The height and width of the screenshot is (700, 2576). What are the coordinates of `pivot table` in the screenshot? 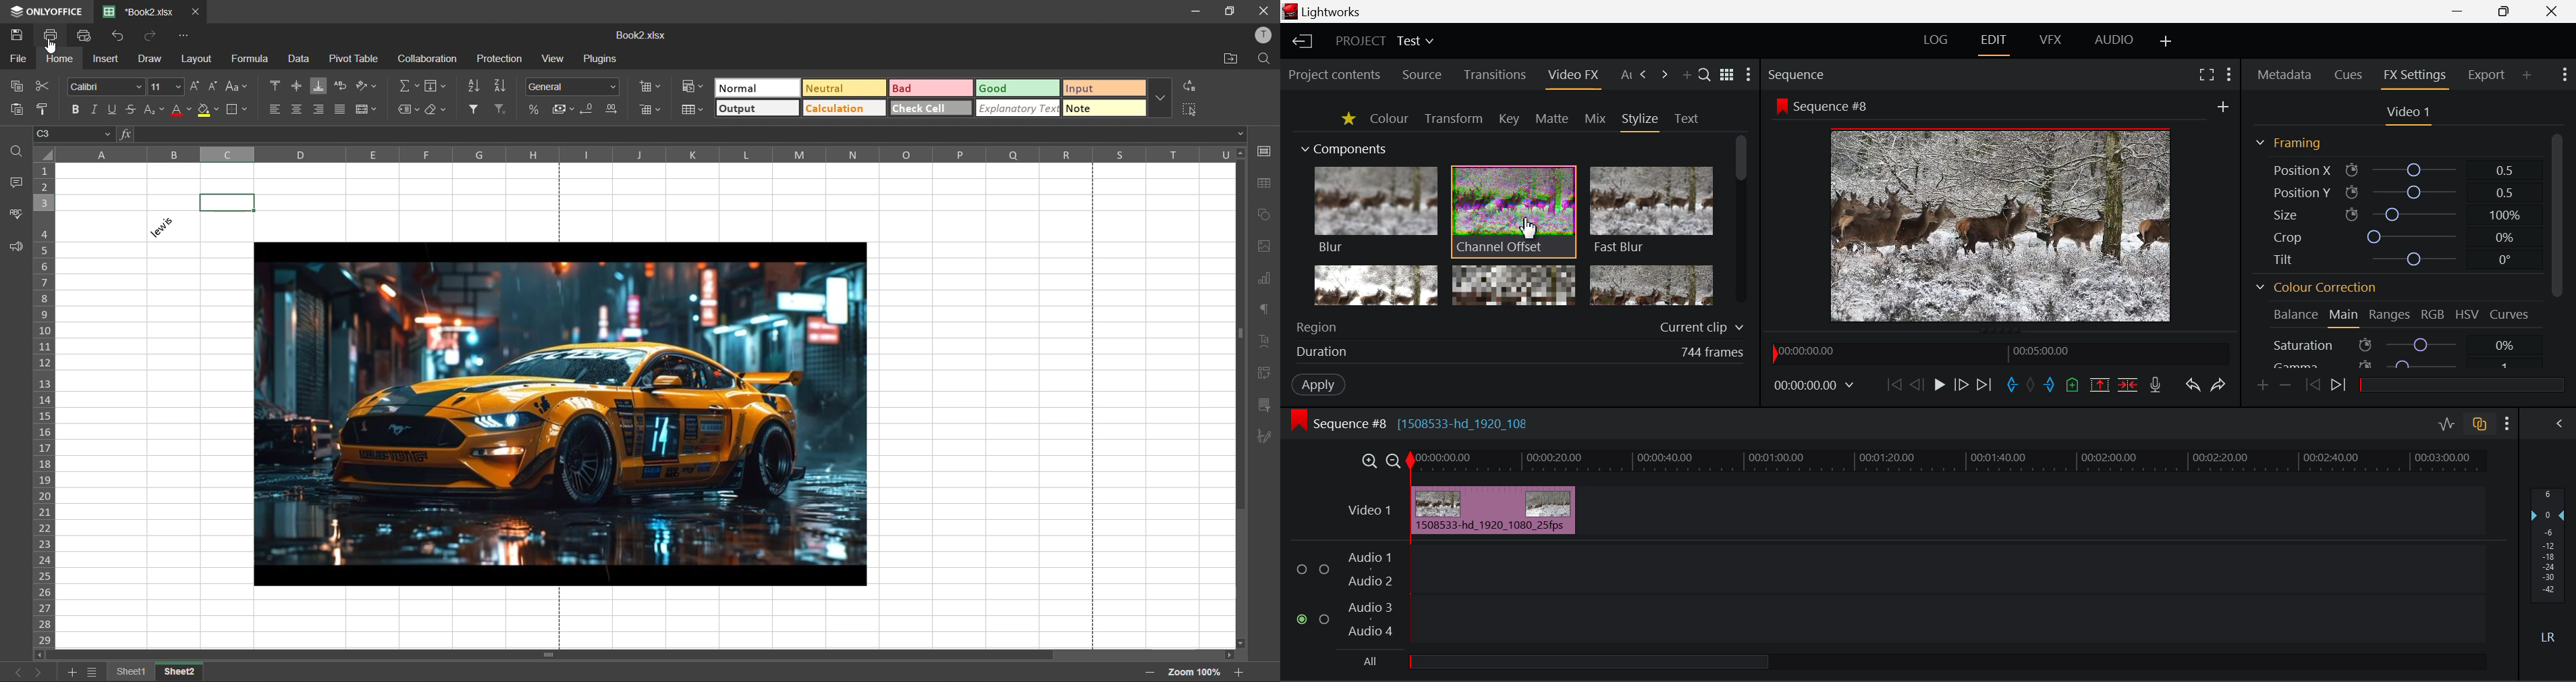 It's located at (1265, 375).